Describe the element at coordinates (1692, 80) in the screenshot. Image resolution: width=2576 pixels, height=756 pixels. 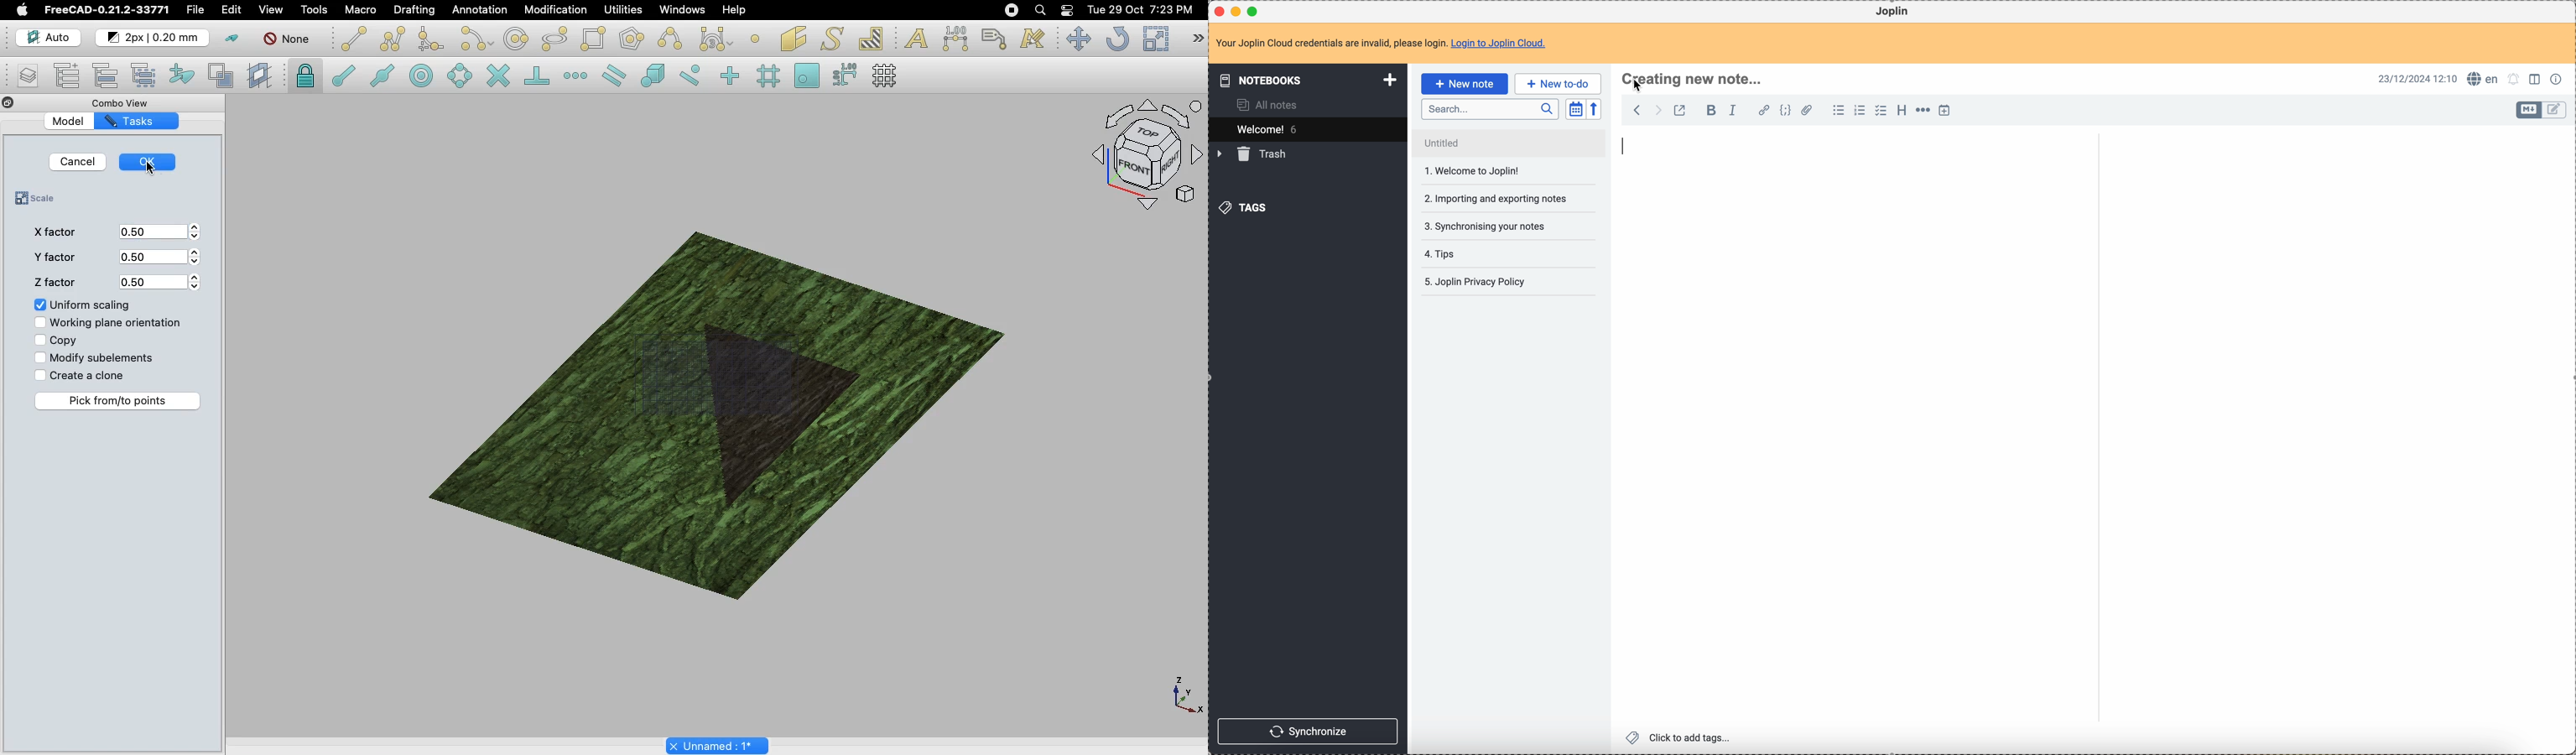
I see `click on title` at that location.